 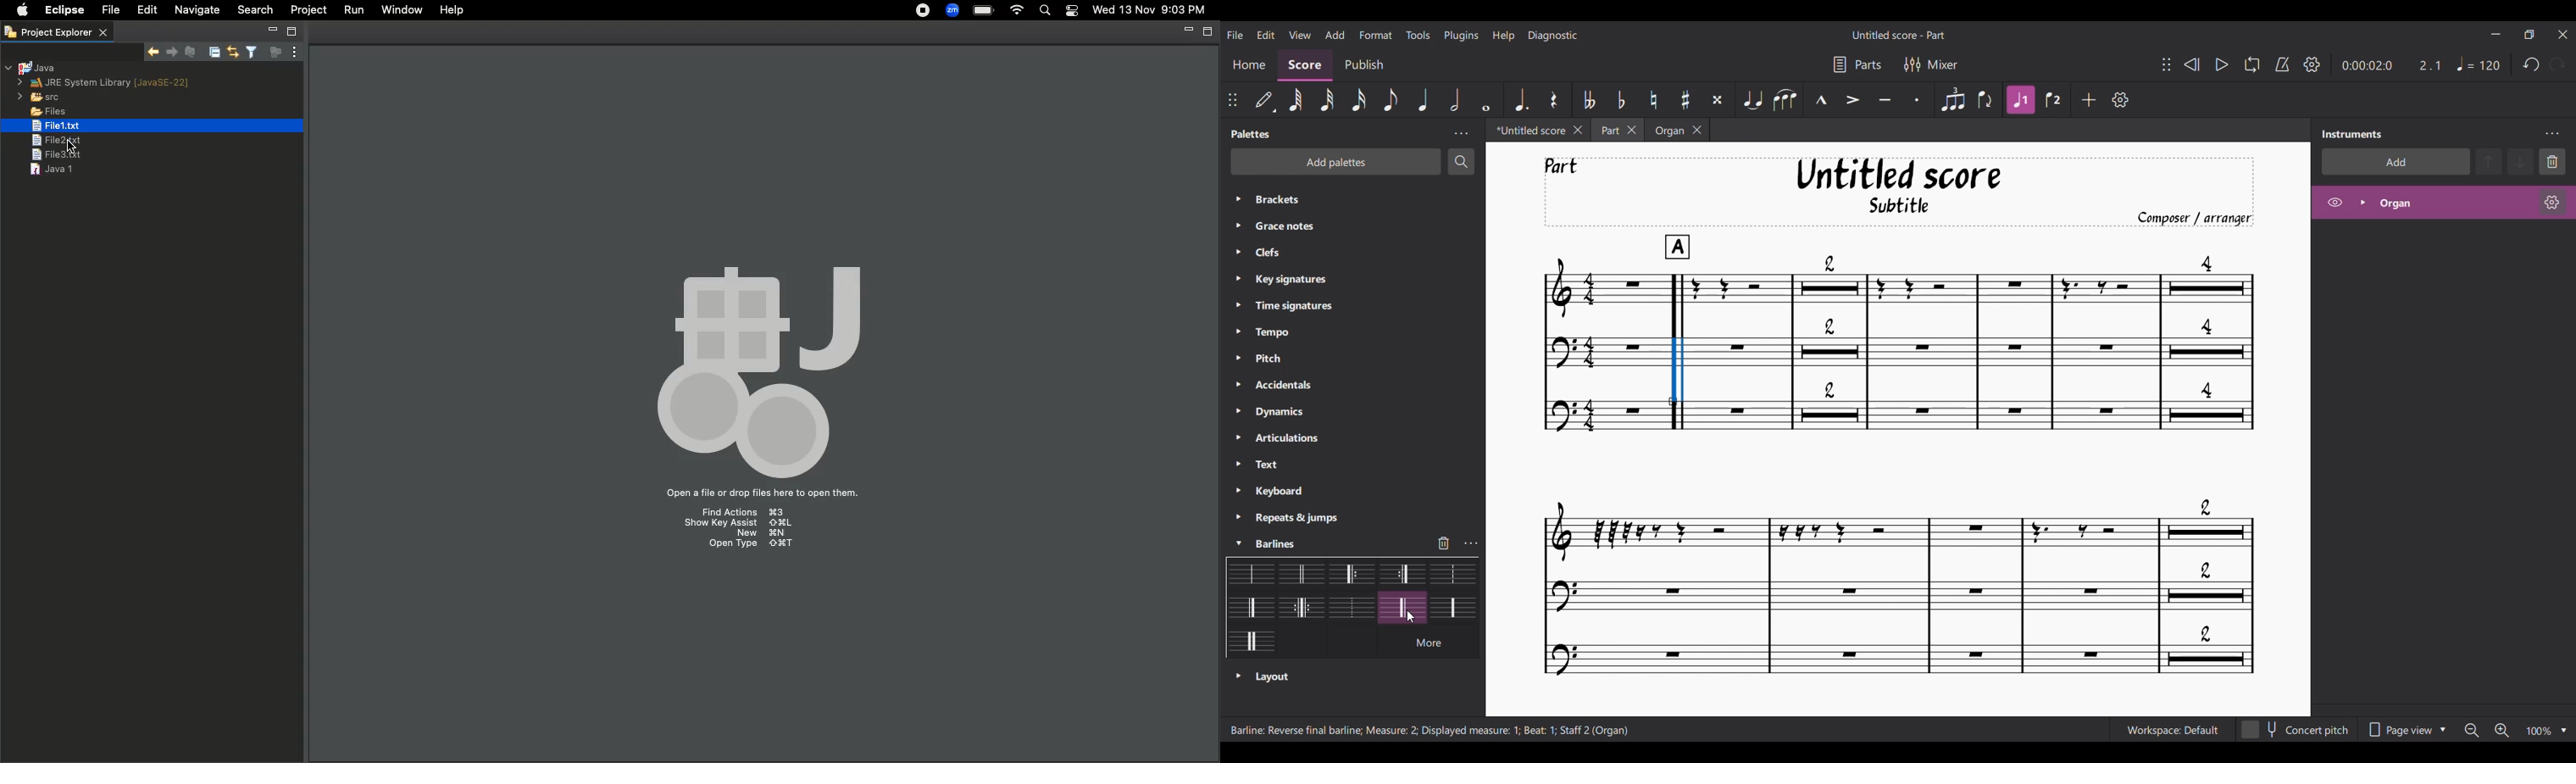 What do you see at coordinates (1239, 361) in the screenshot?
I see `Click to expand respective palette` at bounding box center [1239, 361].